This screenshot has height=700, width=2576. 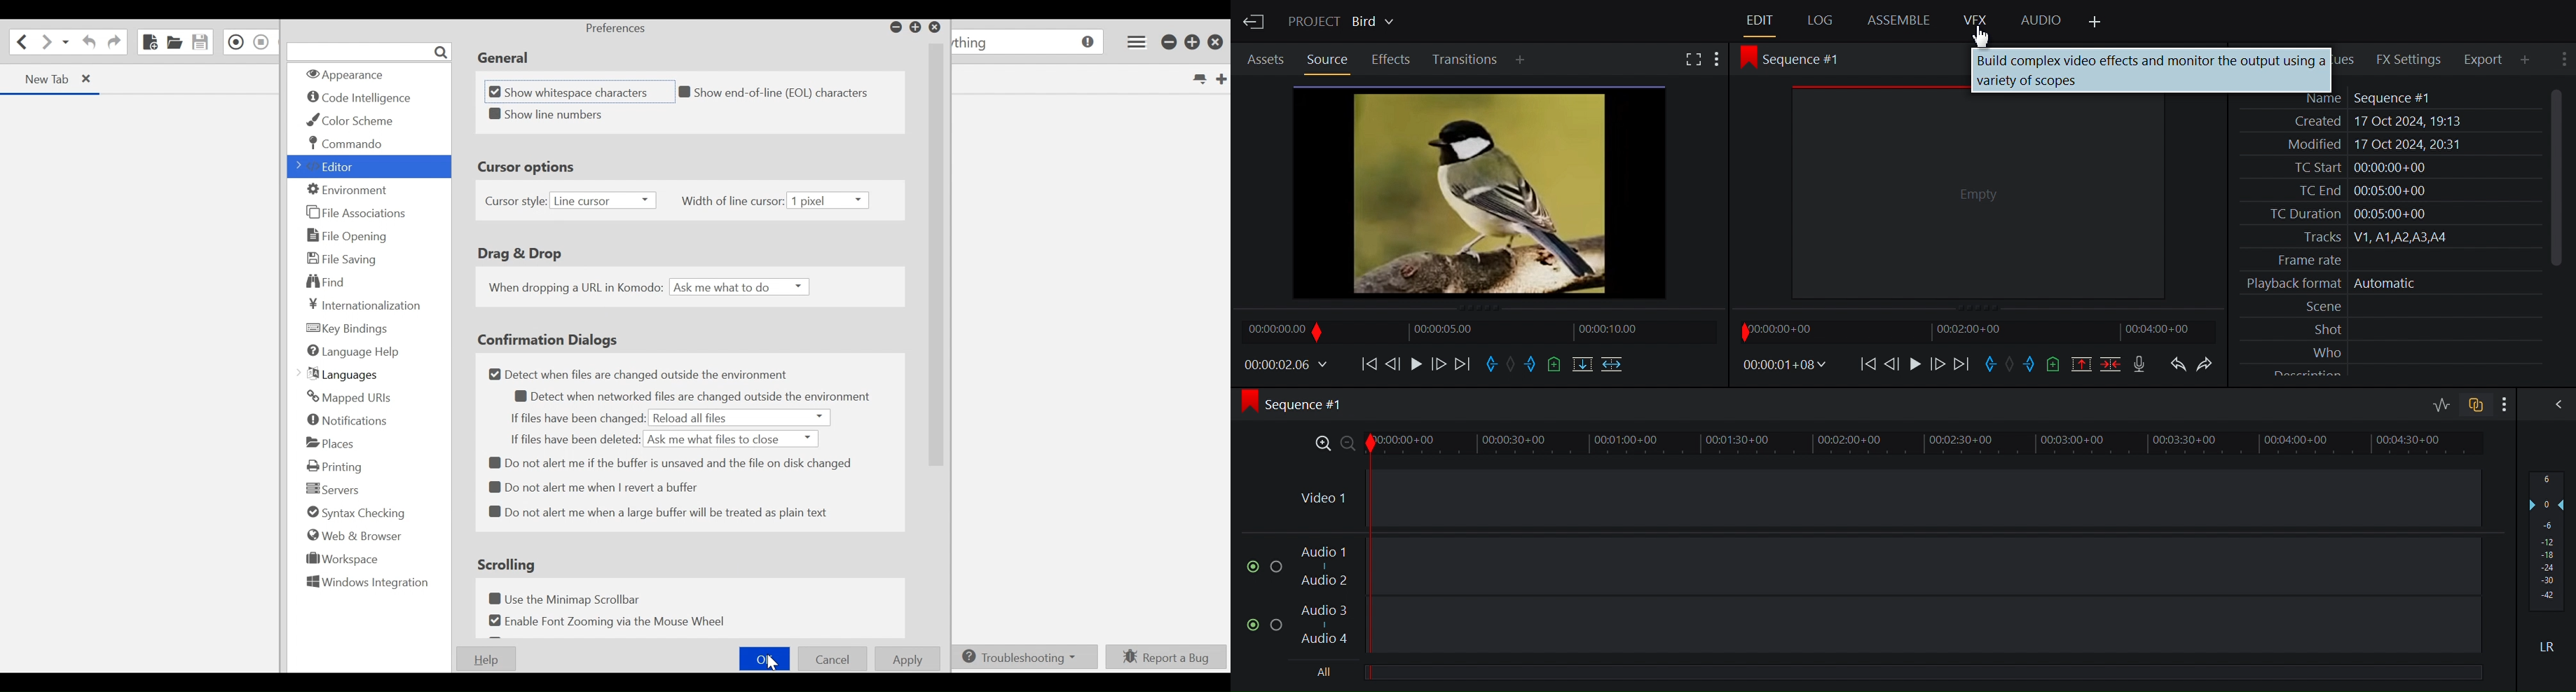 I want to click on Troubleshooting, so click(x=1023, y=658).